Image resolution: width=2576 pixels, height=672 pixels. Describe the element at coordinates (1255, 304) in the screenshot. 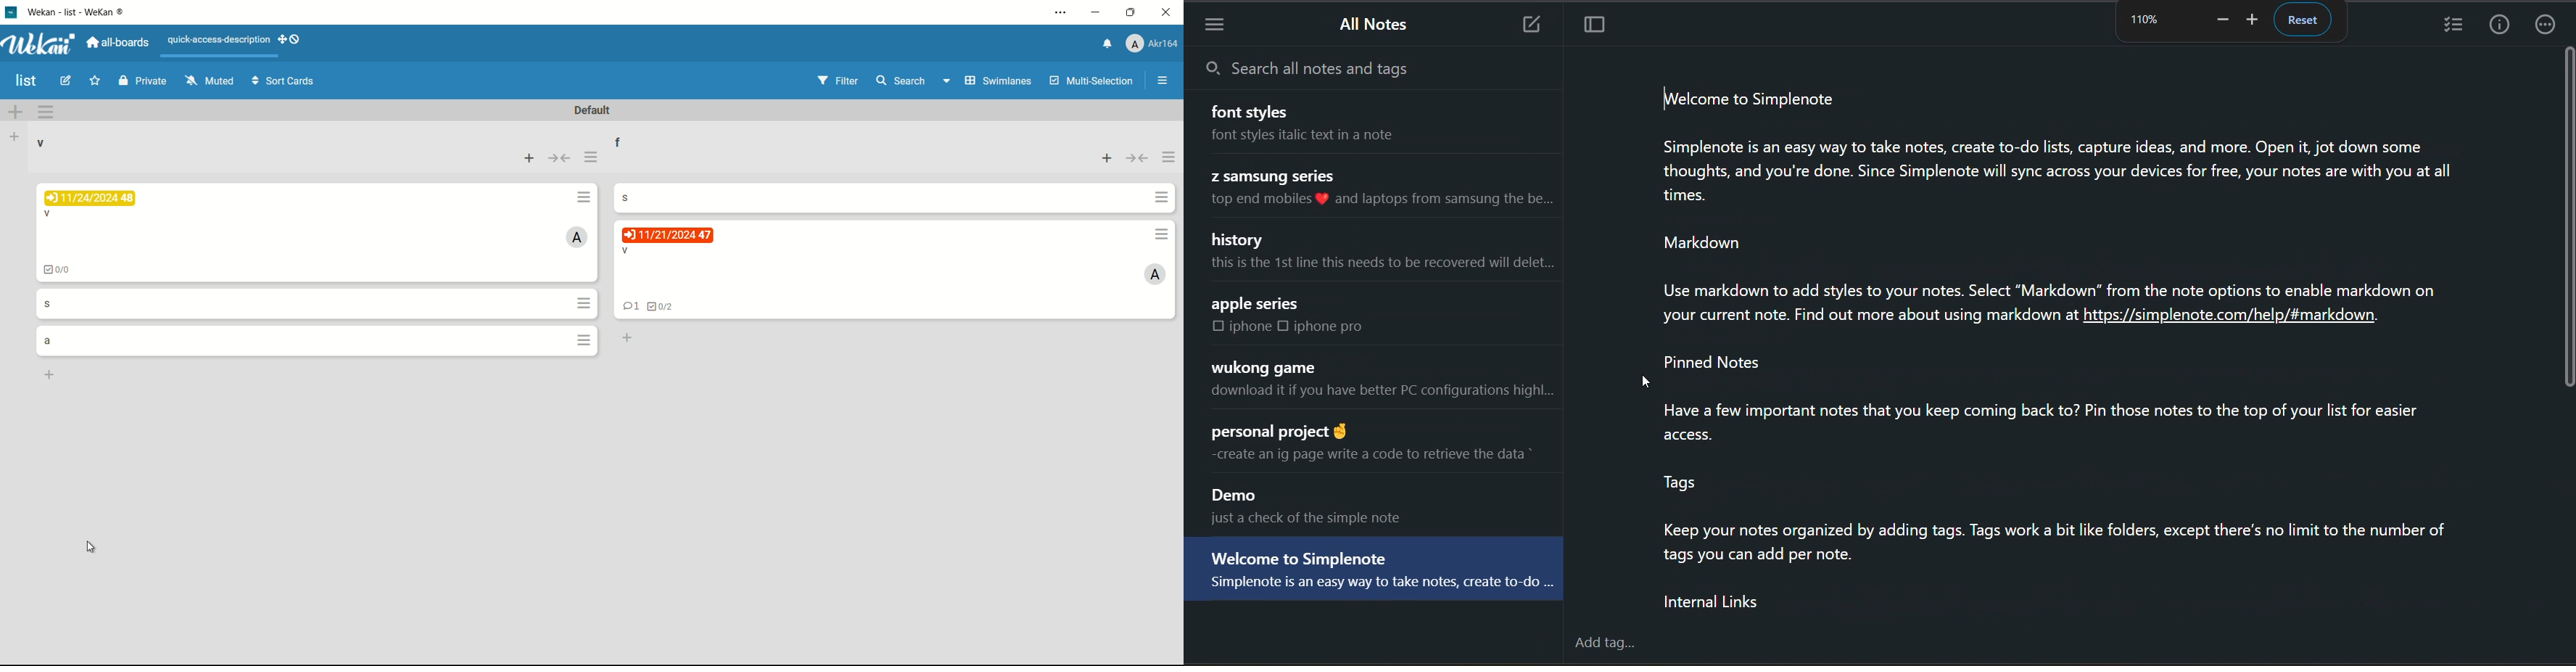

I see `apple series` at that location.